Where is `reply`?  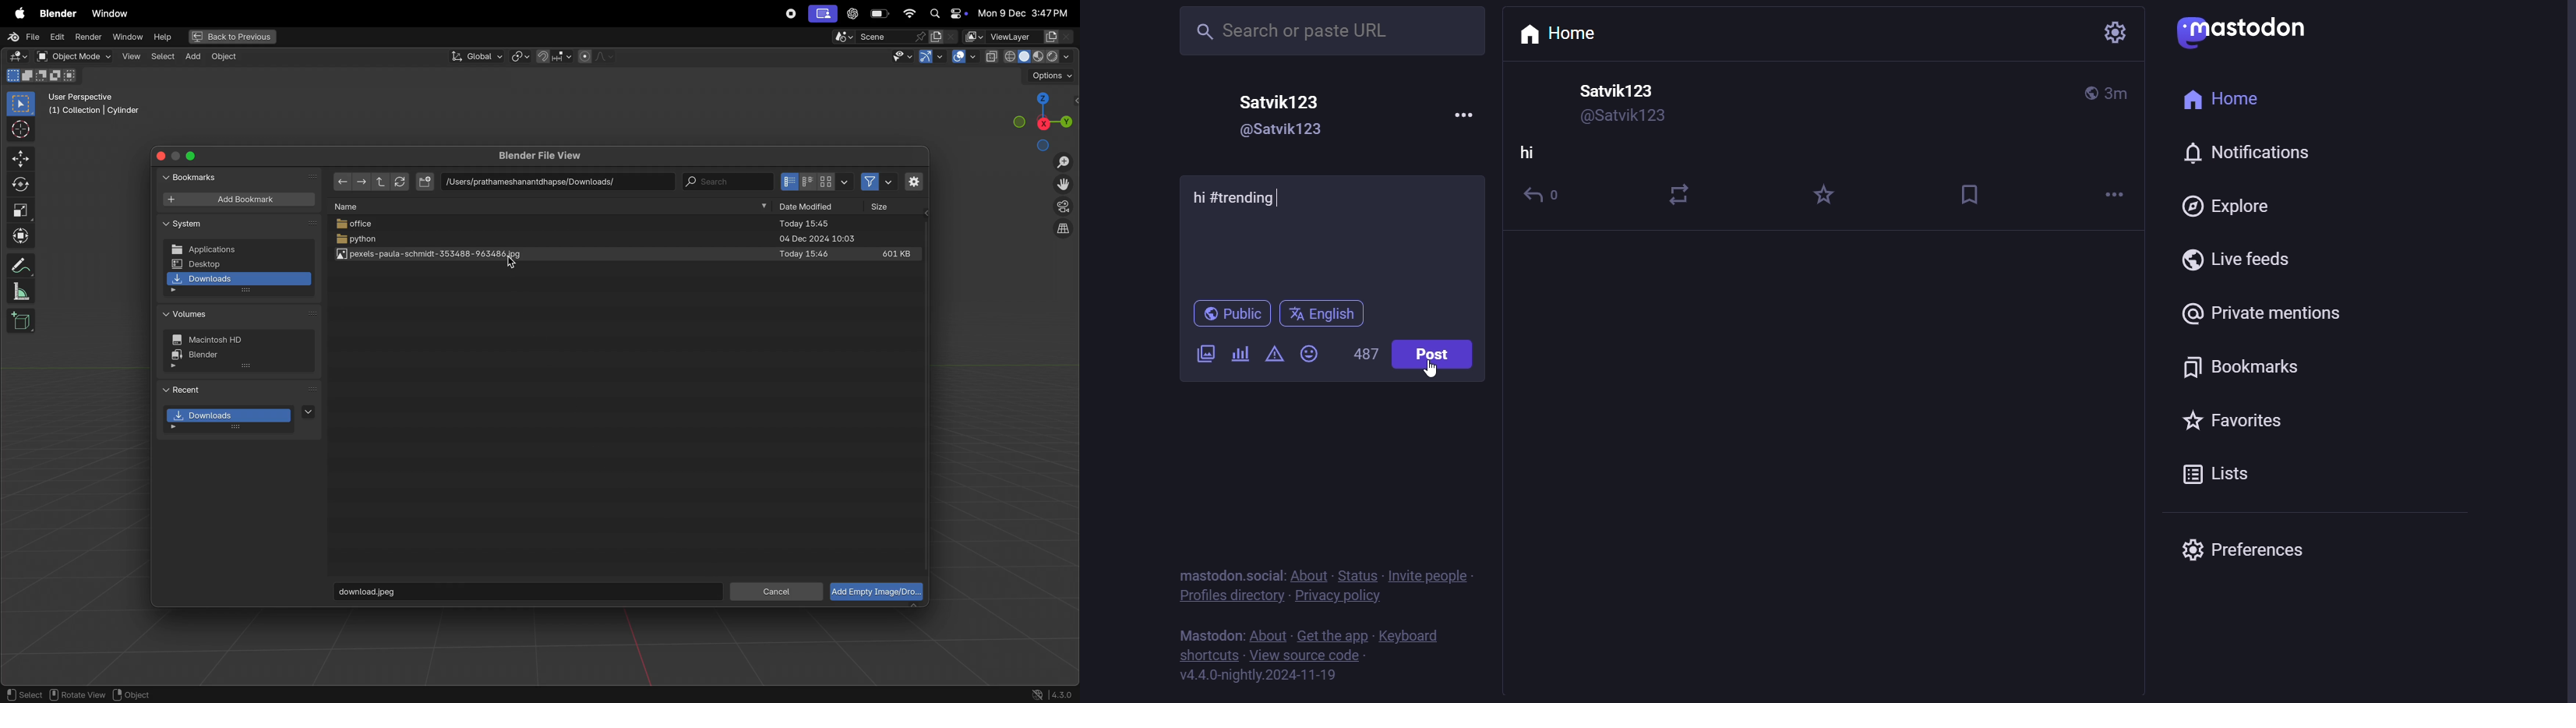
reply is located at coordinates (1547, 200).